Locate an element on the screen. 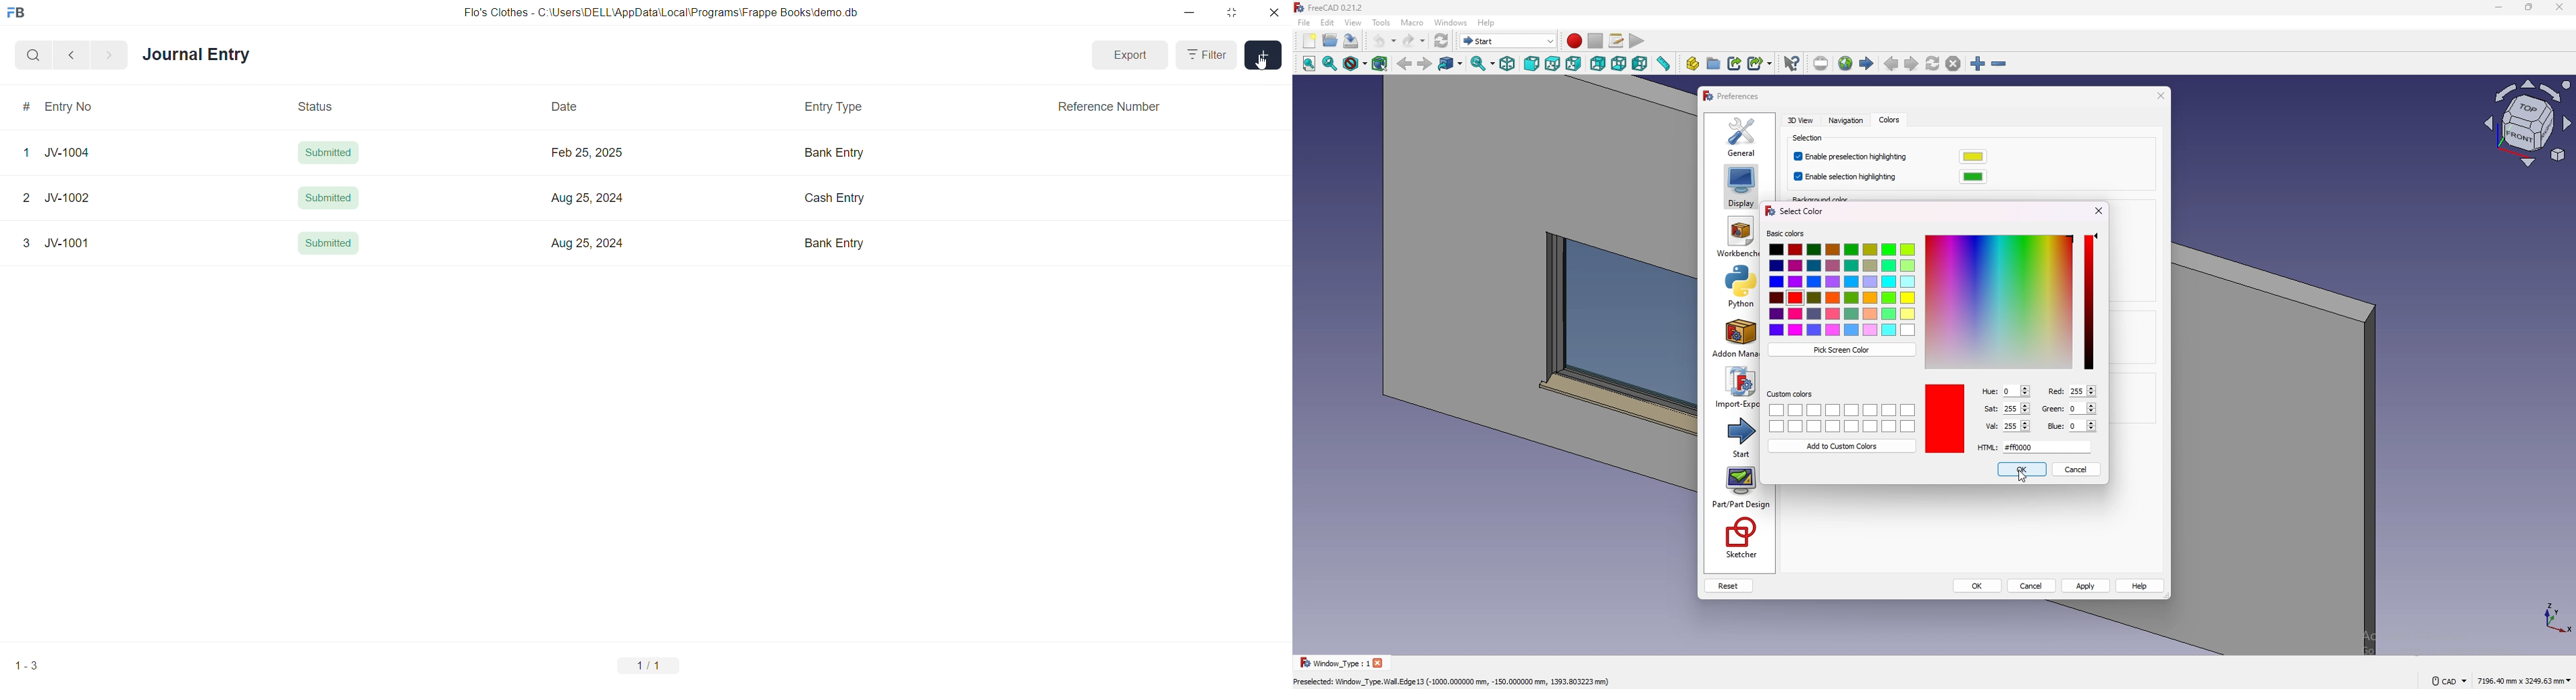  edit is located at coordinates (1328, 22).